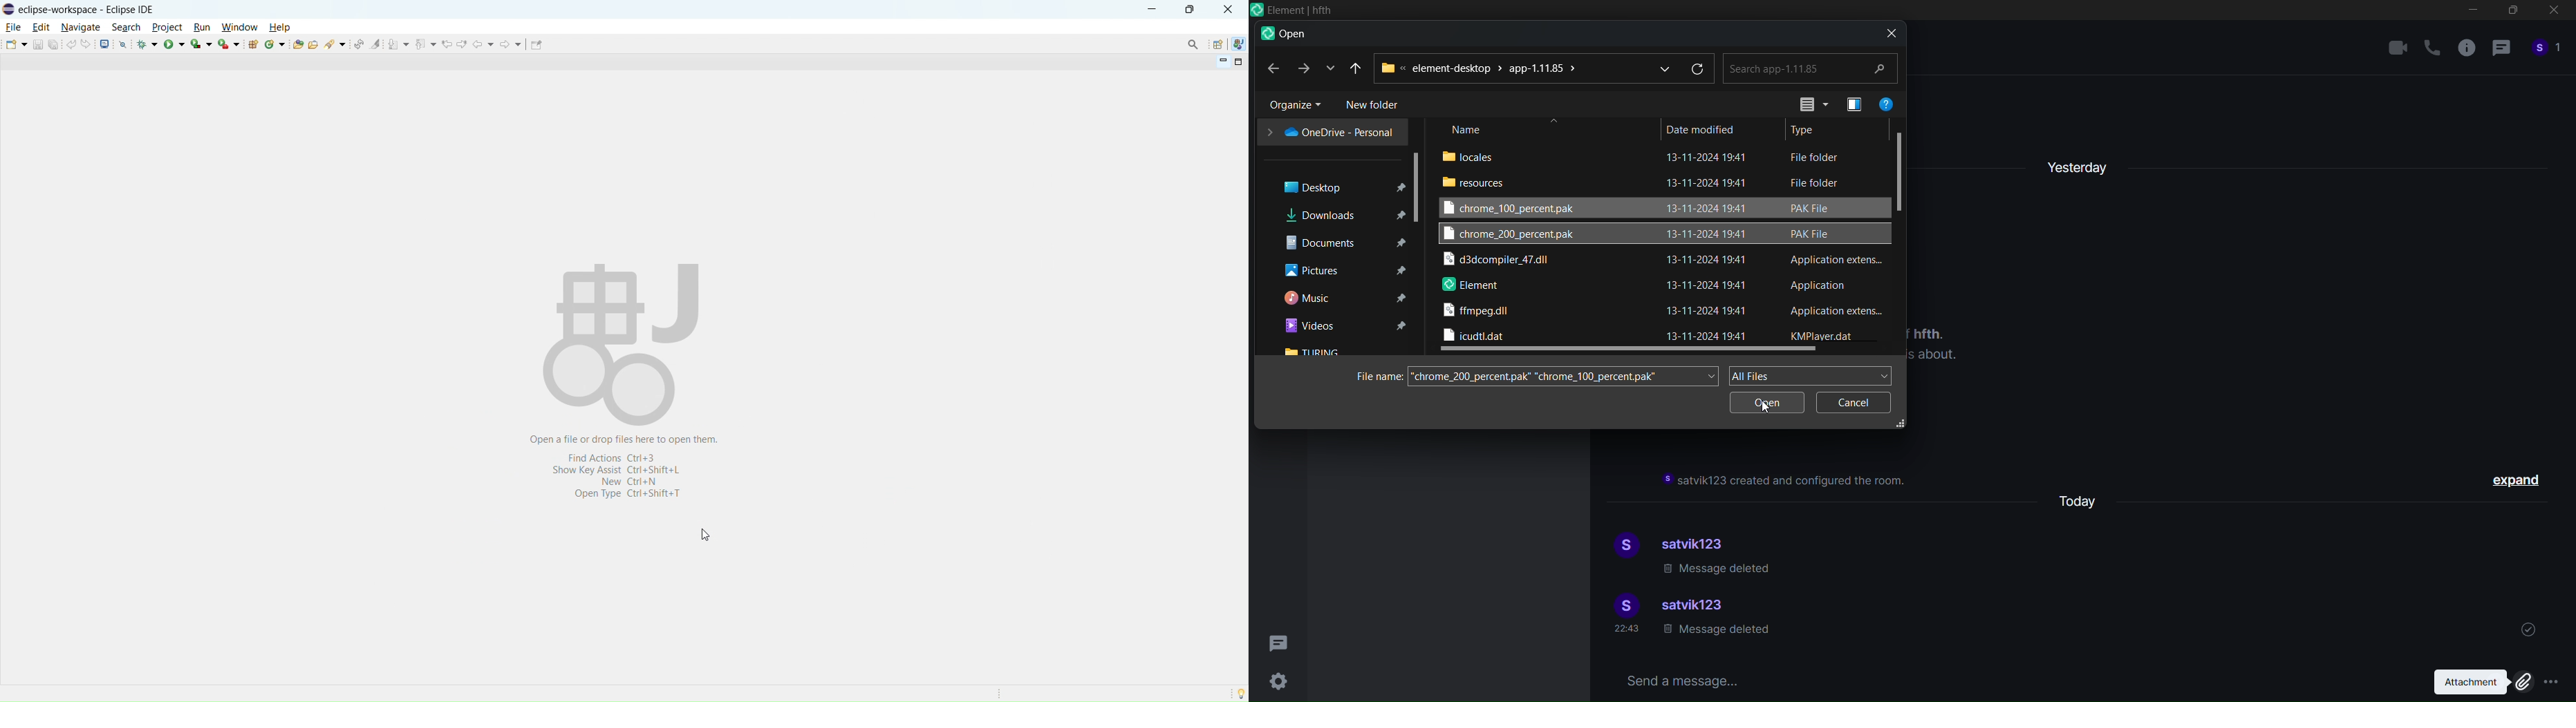 The width and height of the screenshot is (2576, 728). Describe the element at coordinates (1289, 104) in the screenshot. I see `organize` at that location.